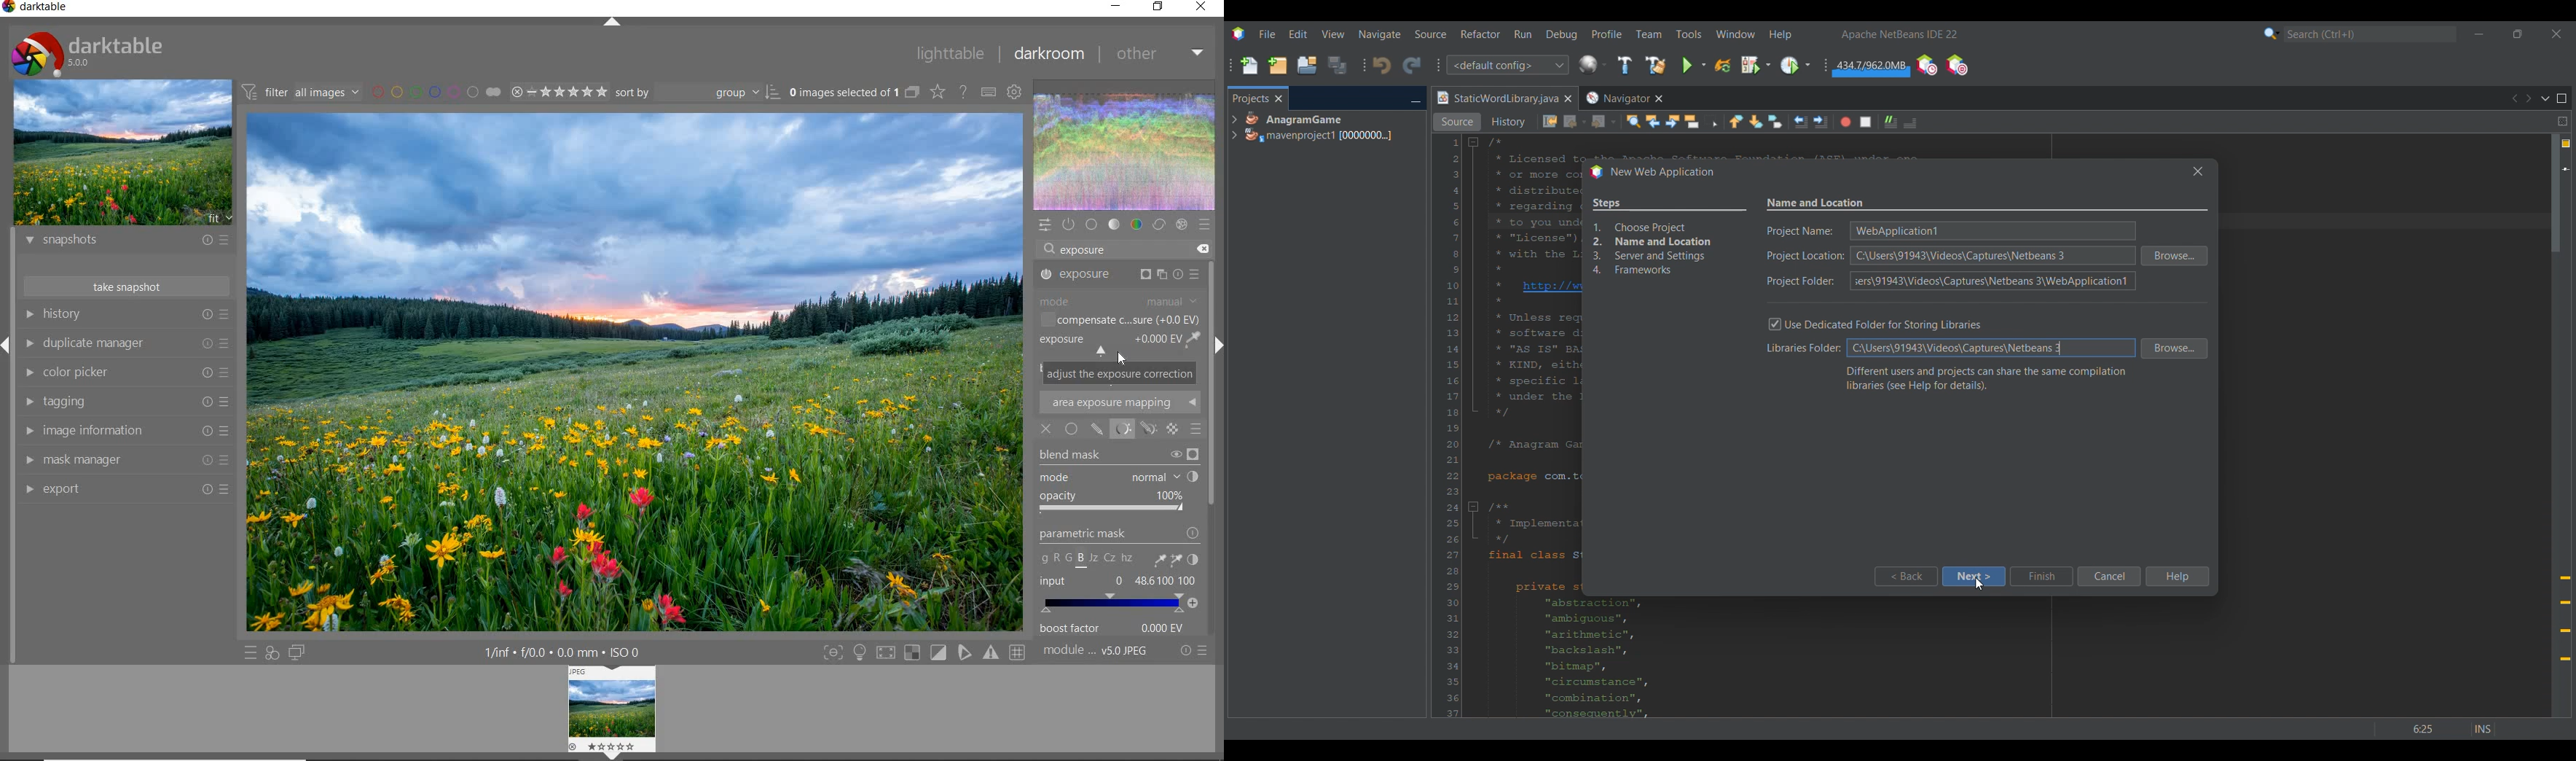 Image resolution: width=2576 pixels, height=784 pixels. I want to click on show global preferences, so click(1015, 93).